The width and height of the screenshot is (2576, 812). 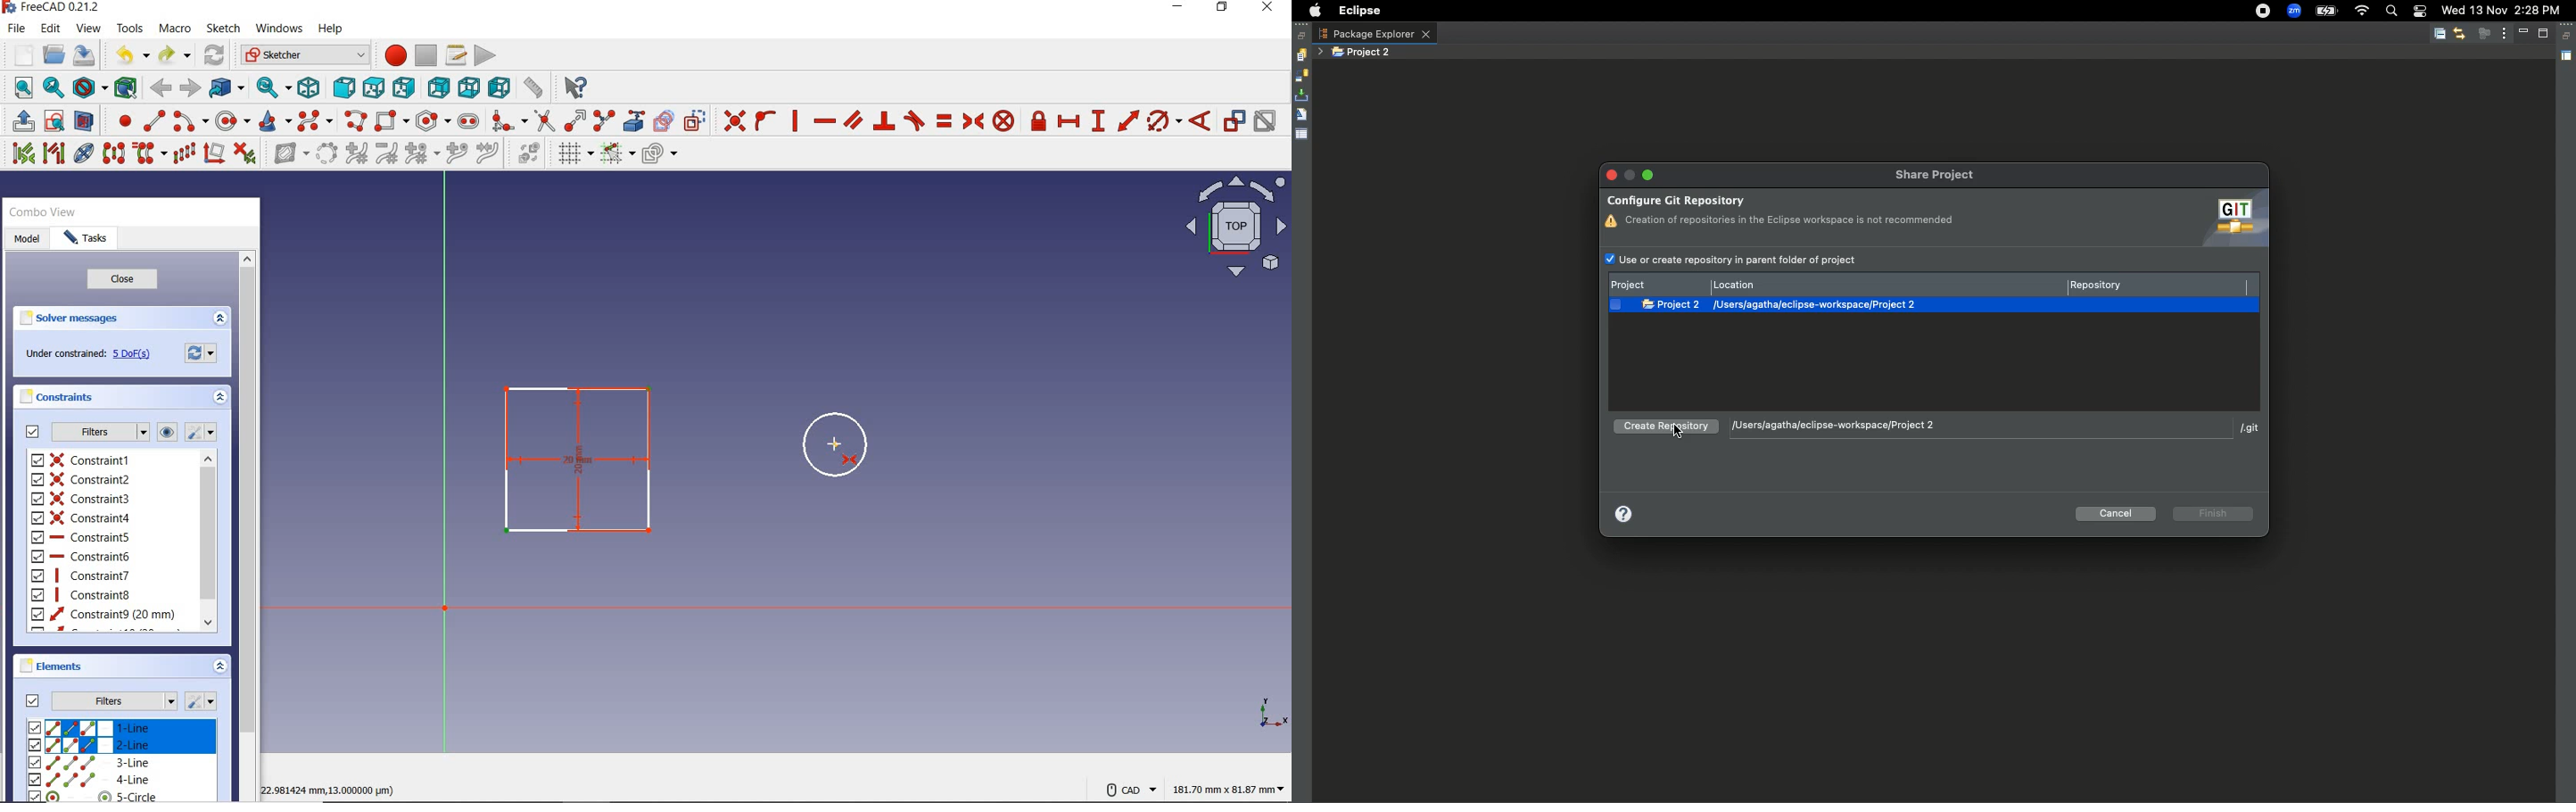 What do you see at coordinates (227, 87) in the screenshot?
I see `go to linked object` at bounding box center [227, 87].